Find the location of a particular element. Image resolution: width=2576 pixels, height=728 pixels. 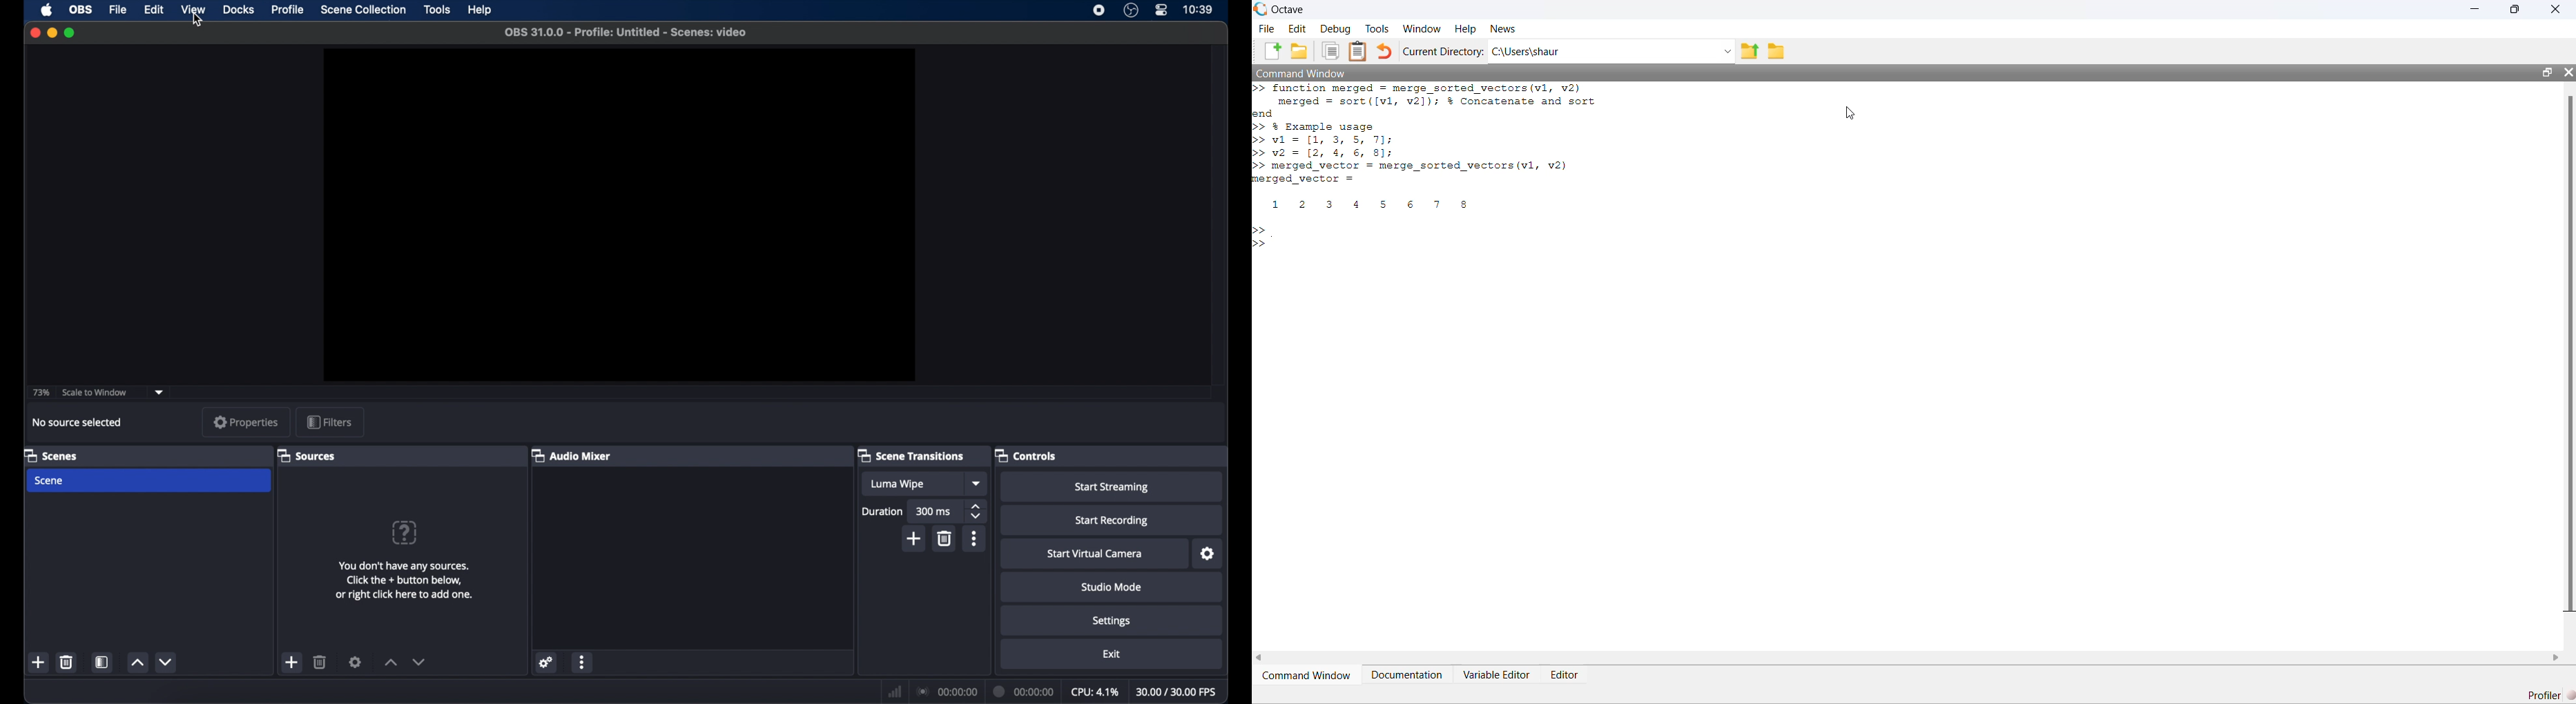

scene collection is located at coordinates (365, 10).